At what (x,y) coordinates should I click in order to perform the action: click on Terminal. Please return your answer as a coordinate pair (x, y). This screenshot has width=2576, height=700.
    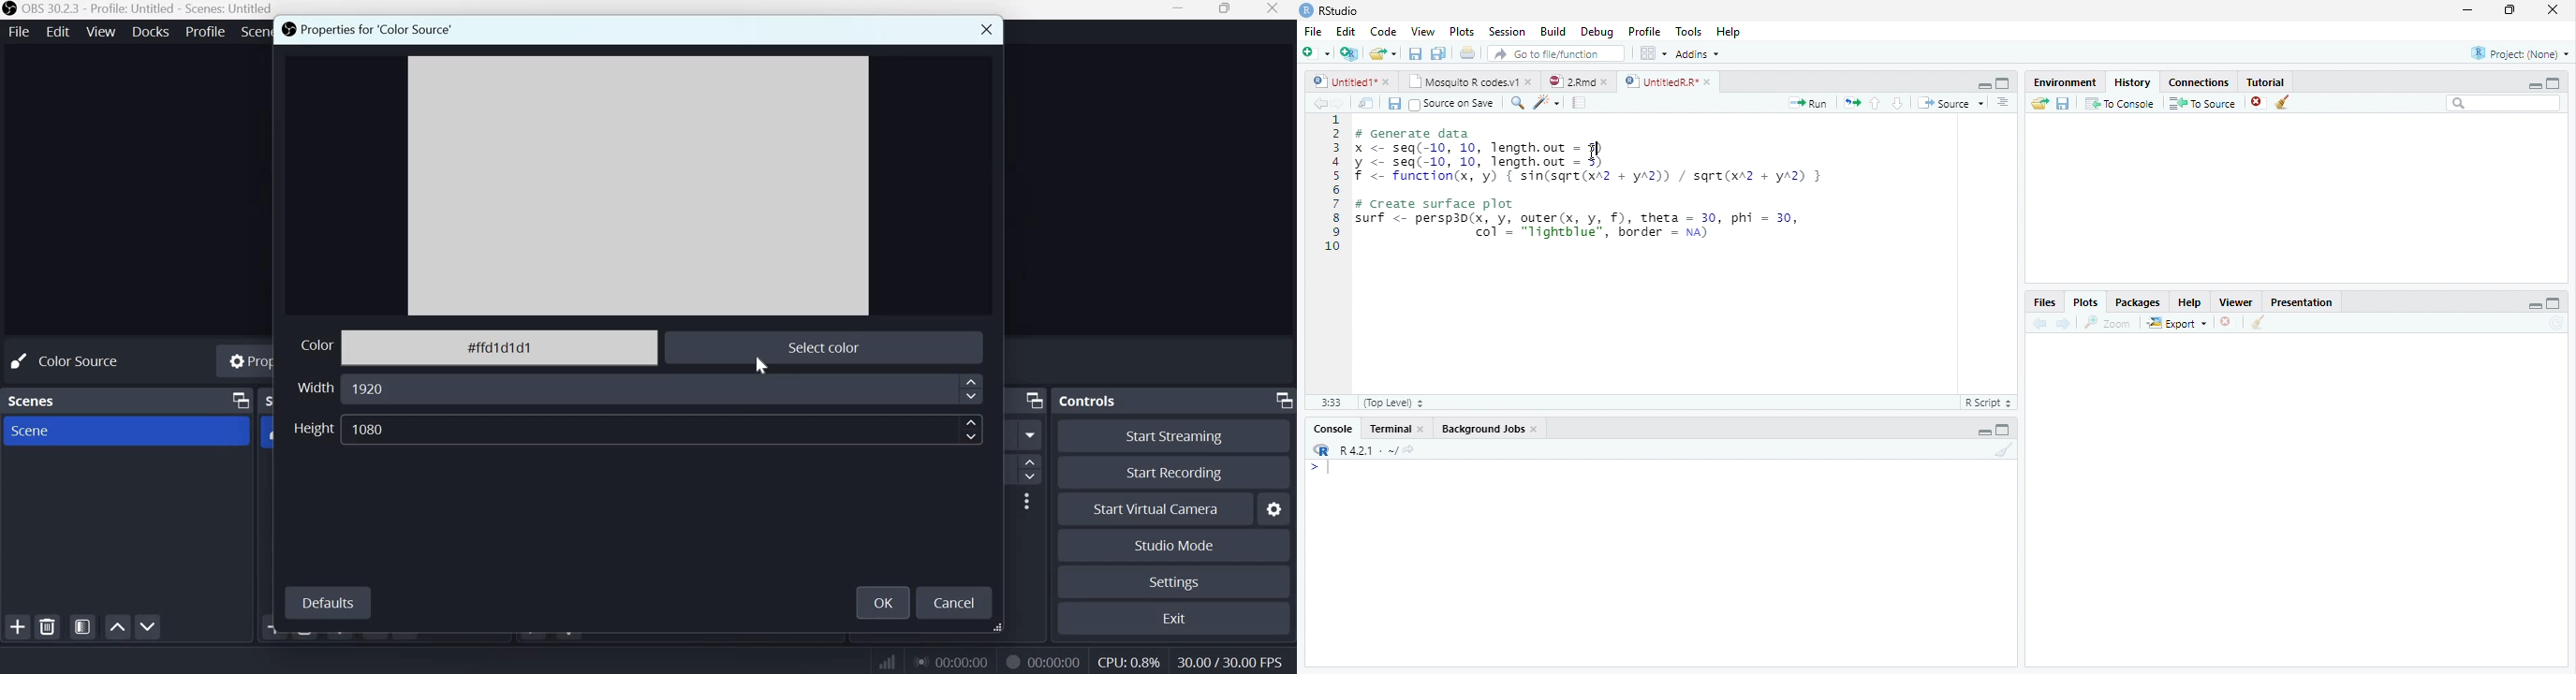
    Looking at the image, I should click on (1390, 429).